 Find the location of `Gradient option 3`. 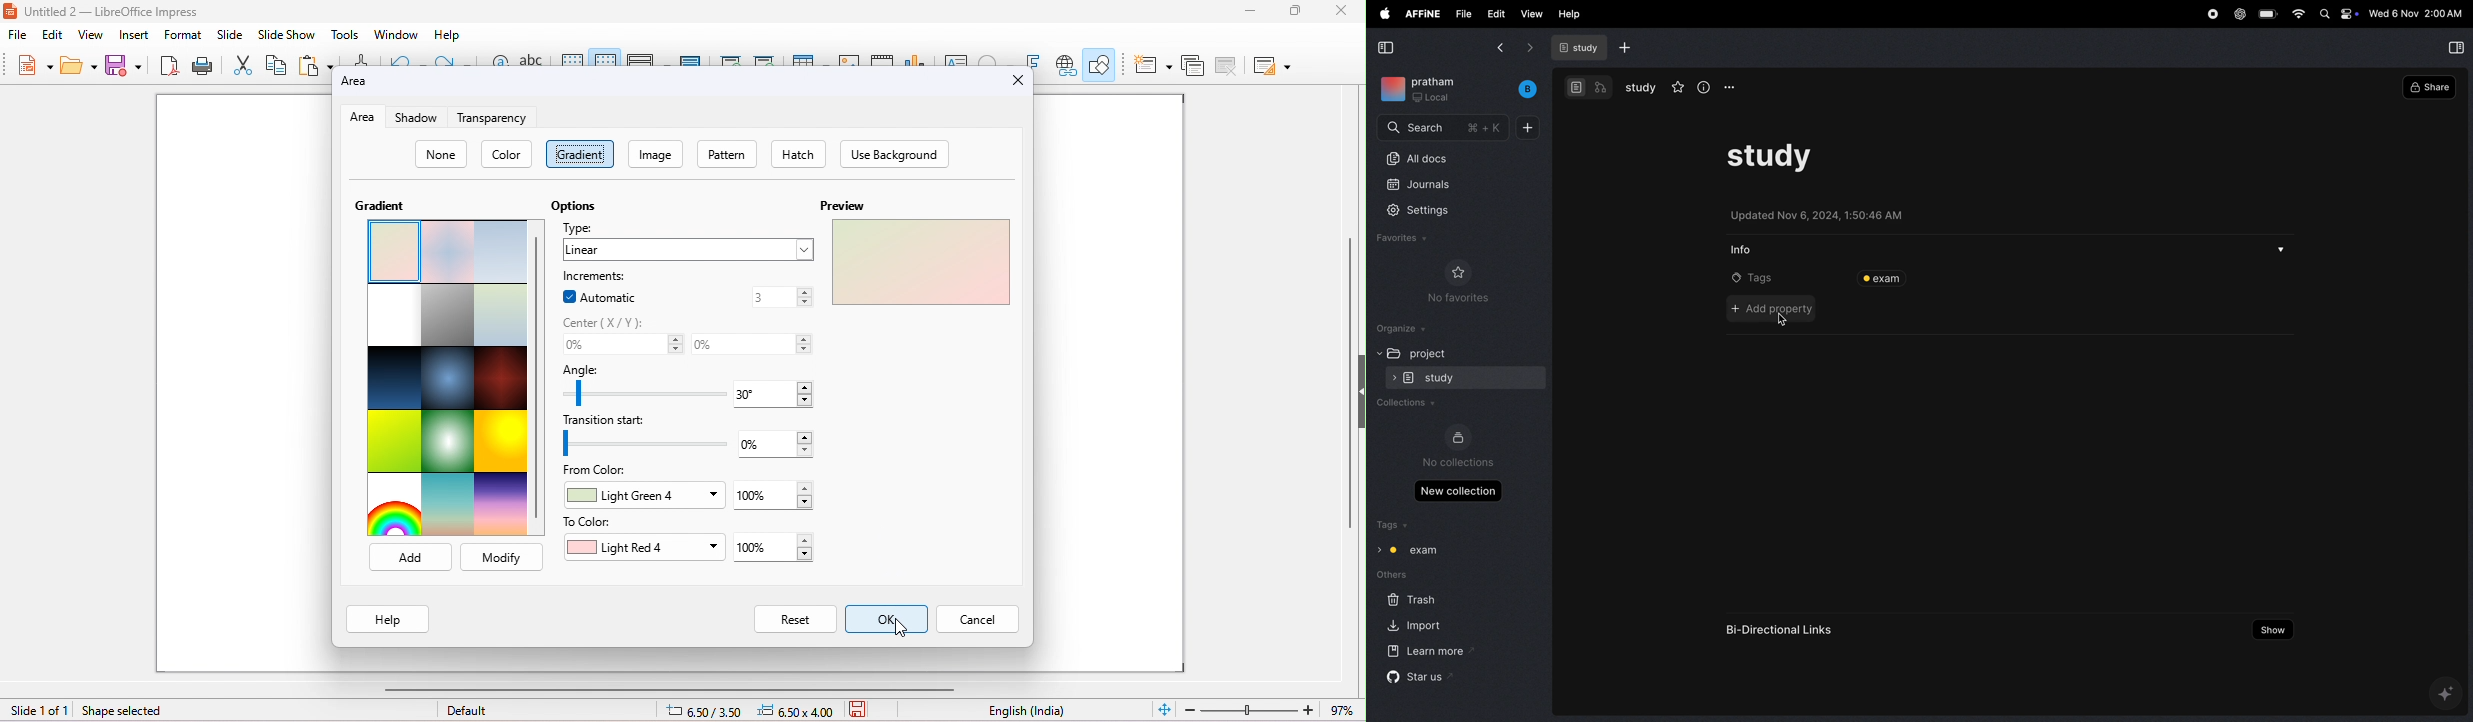

Gradient option 3 is located at coordinates (504, 252).